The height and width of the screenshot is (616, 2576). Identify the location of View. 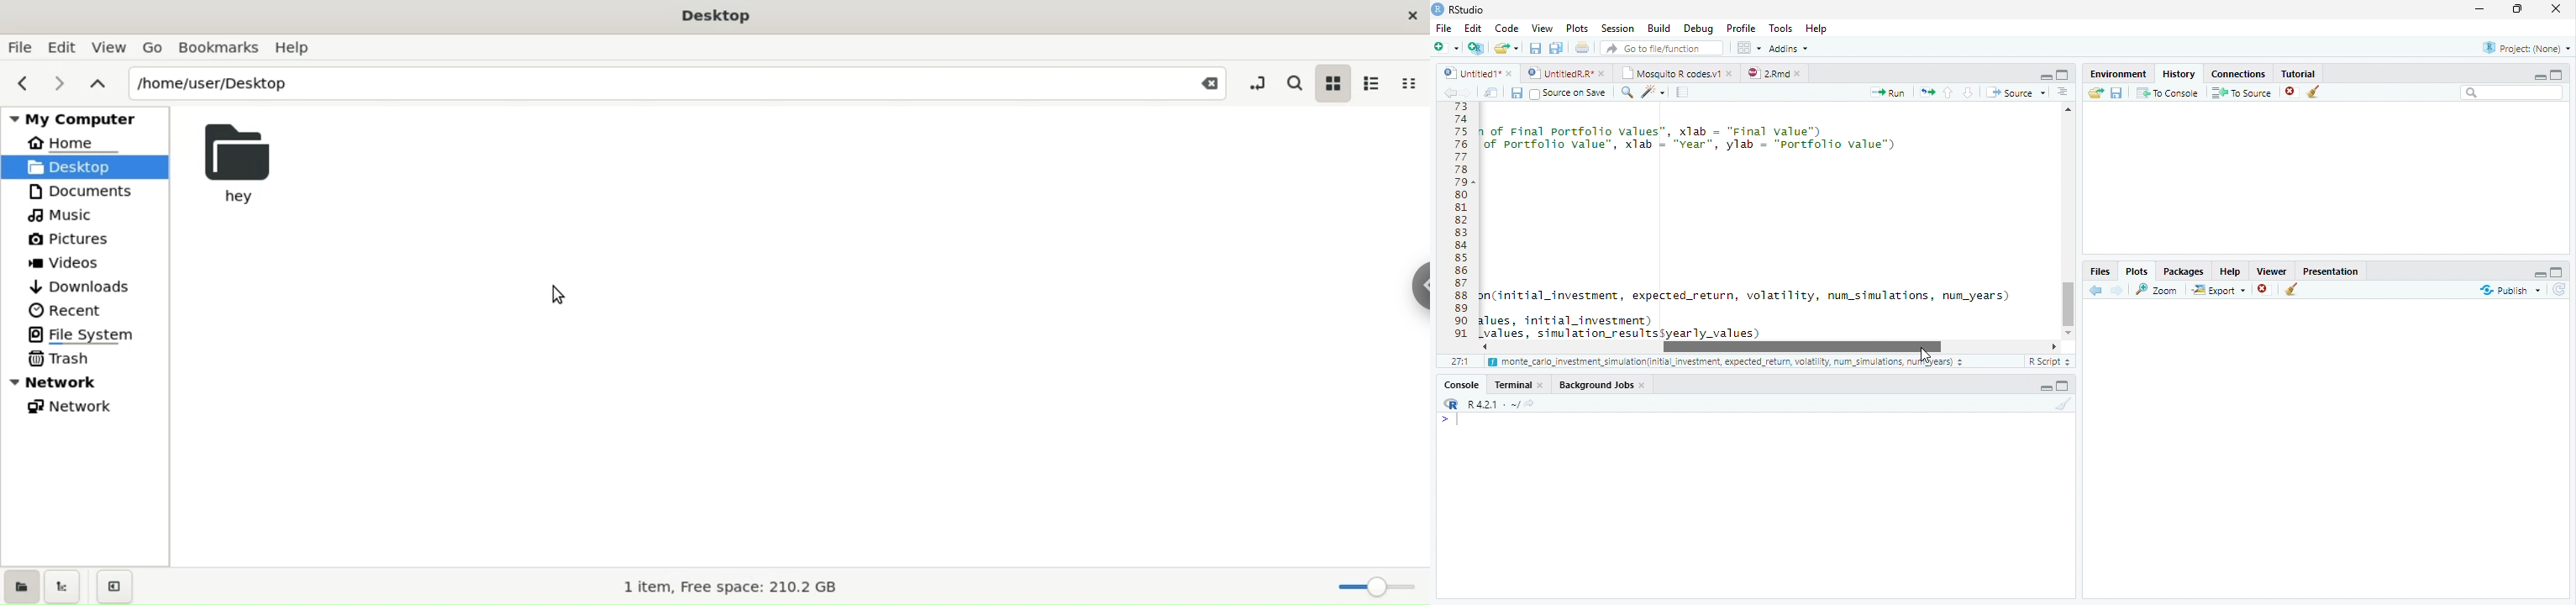
(1541, 27).